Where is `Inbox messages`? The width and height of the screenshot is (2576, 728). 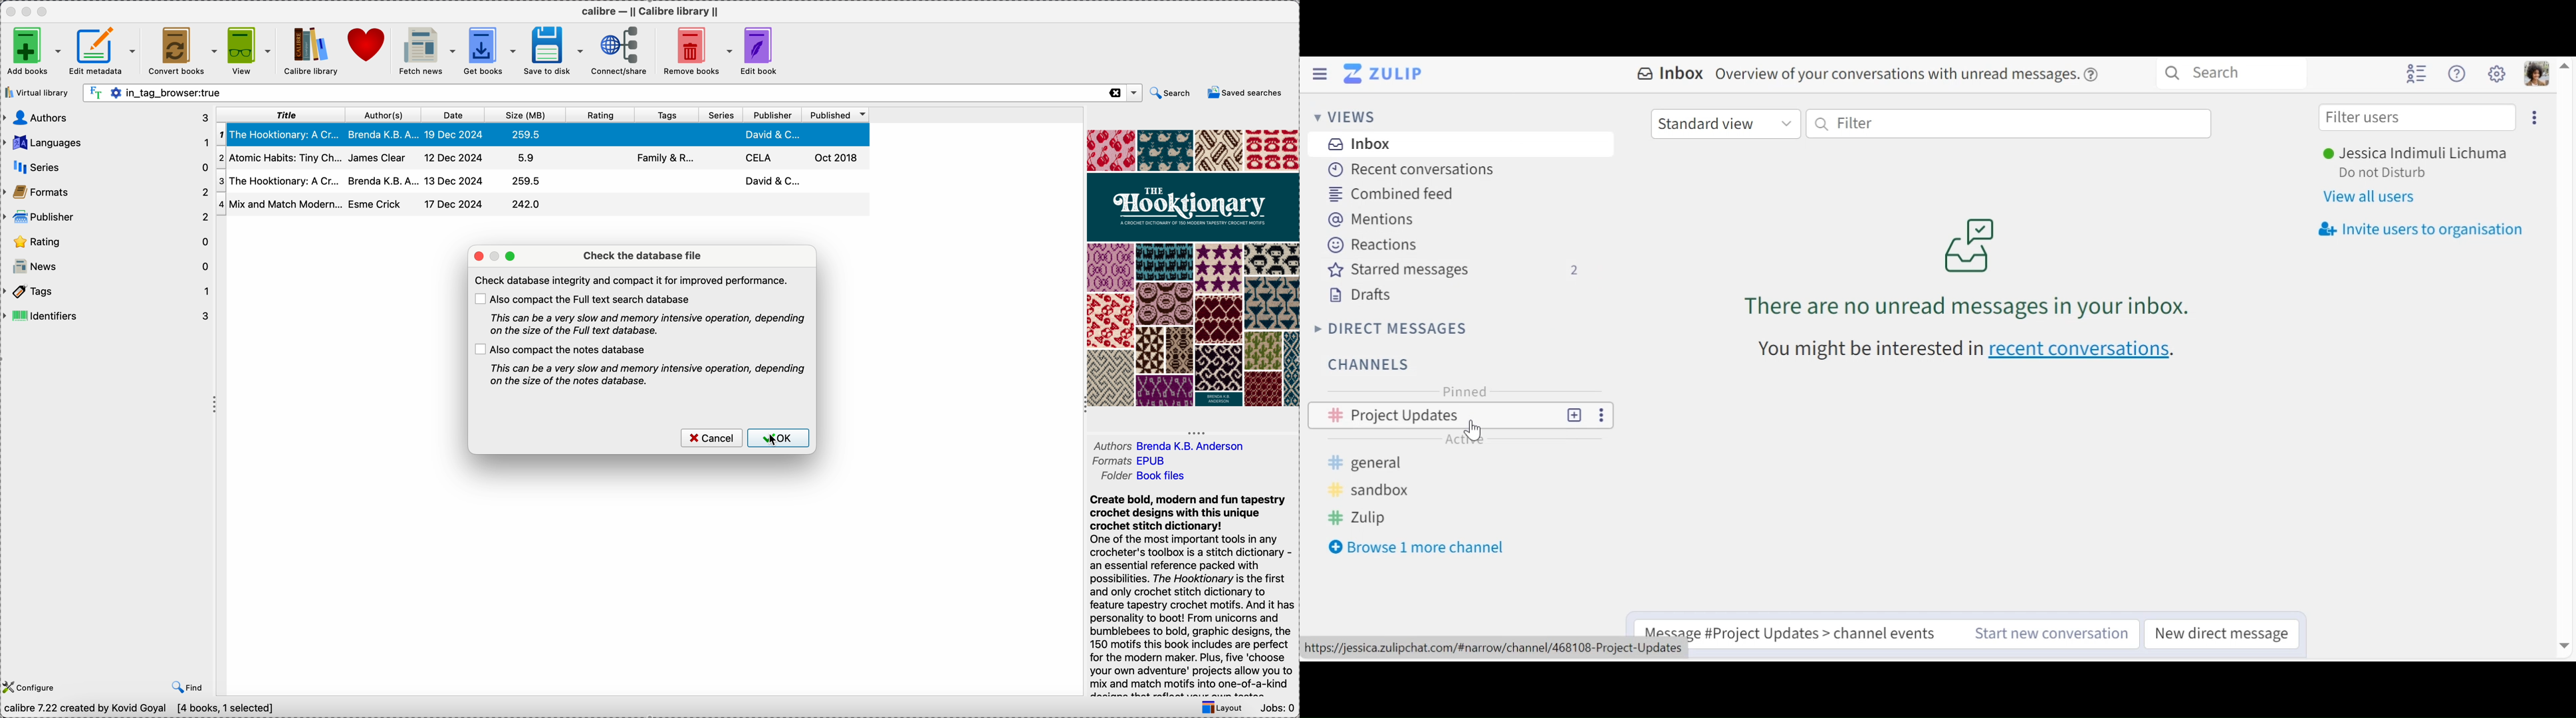
Inbox messages is located at coordinates (1966, 262).